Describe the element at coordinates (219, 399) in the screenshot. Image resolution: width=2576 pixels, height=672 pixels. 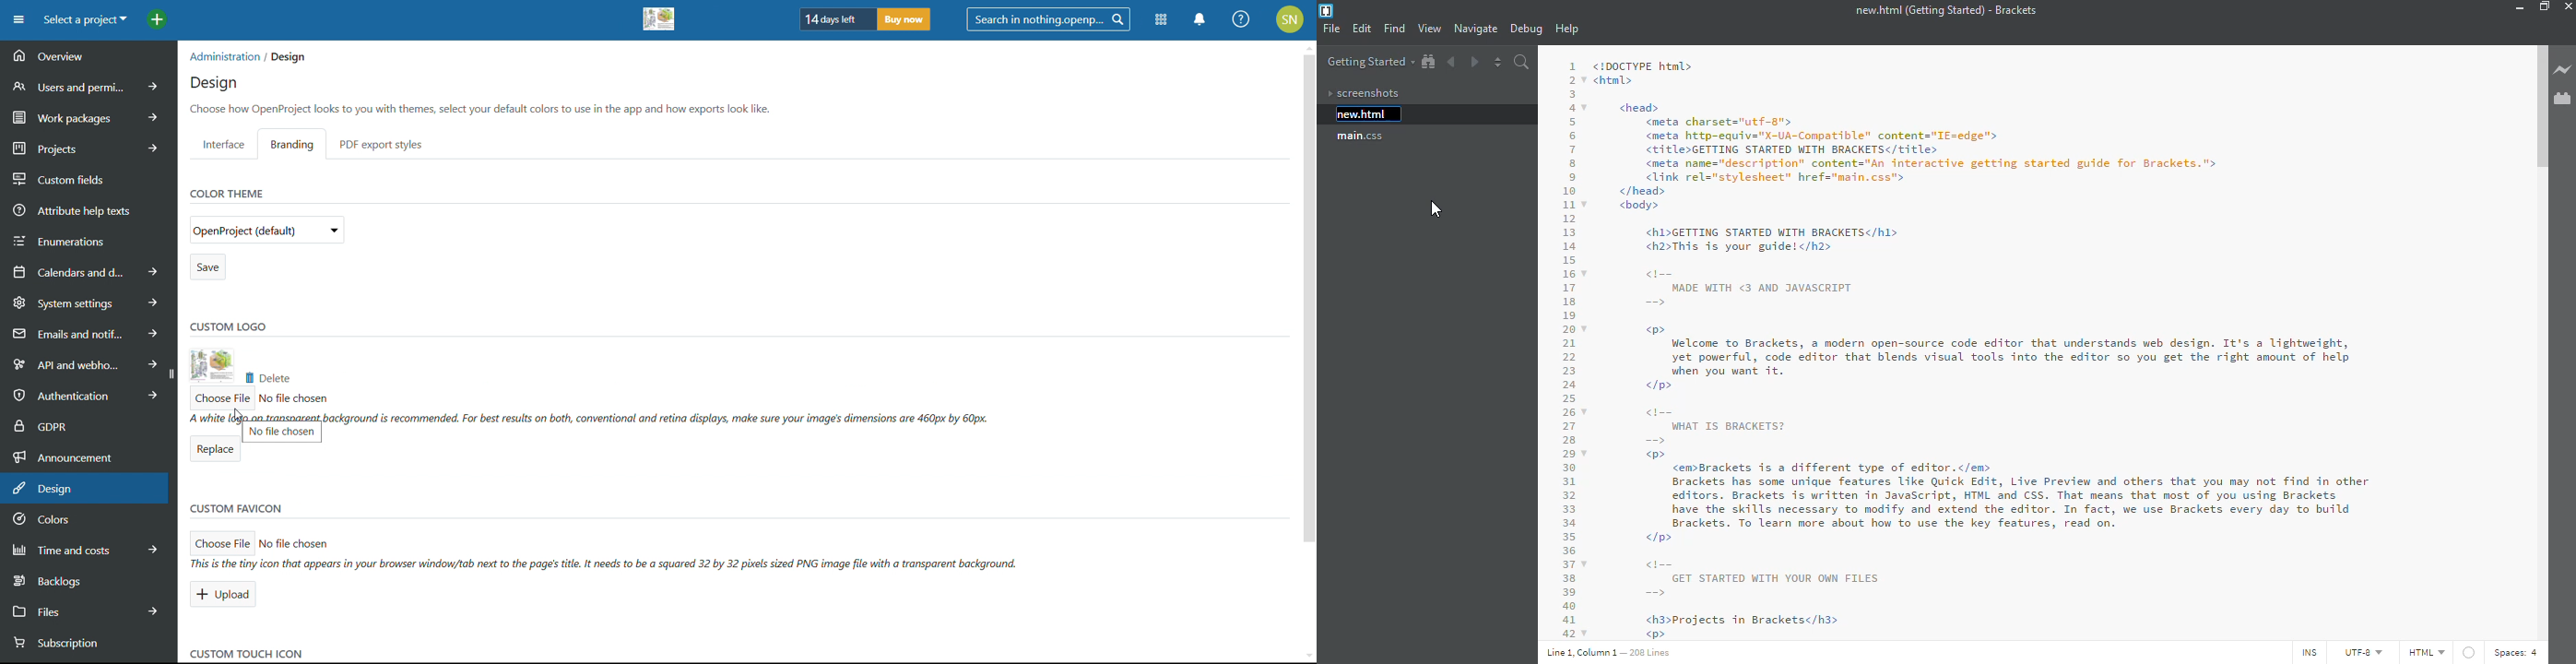
I see `choose file` at that location.